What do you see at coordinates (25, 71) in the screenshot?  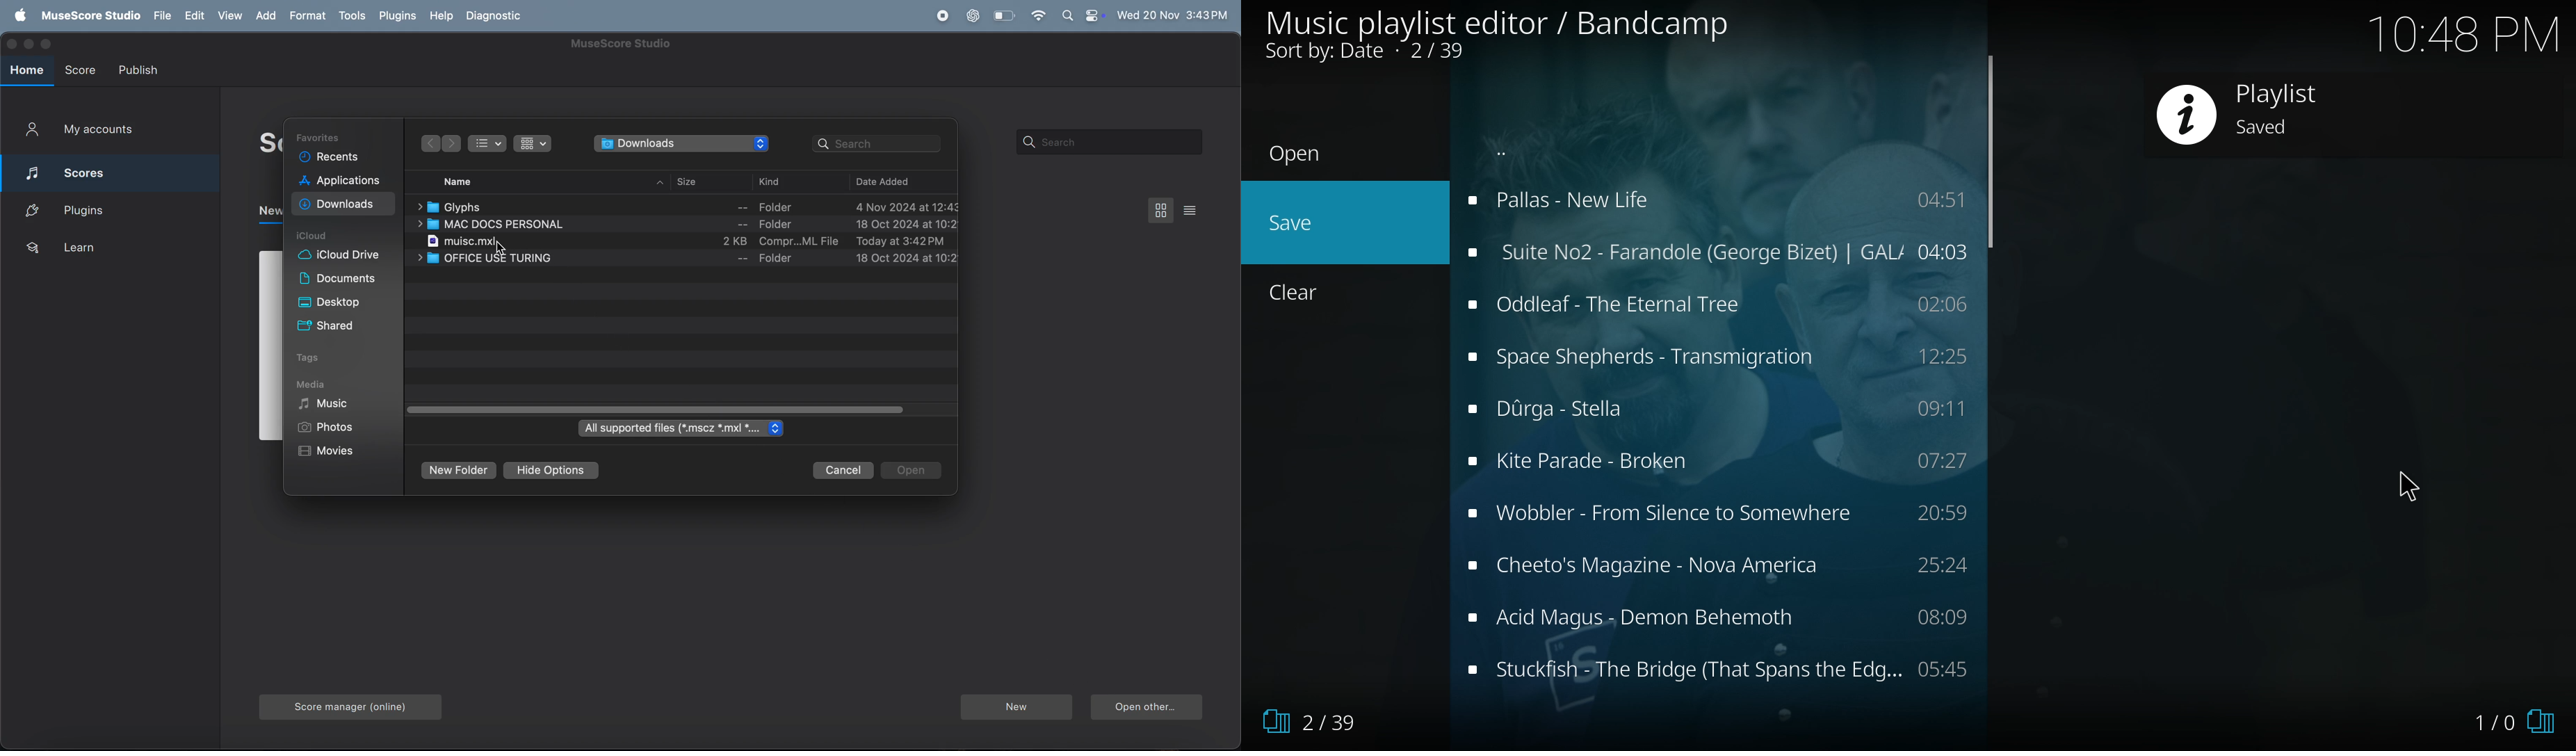 I see `home` at bounding box center [25, 71].